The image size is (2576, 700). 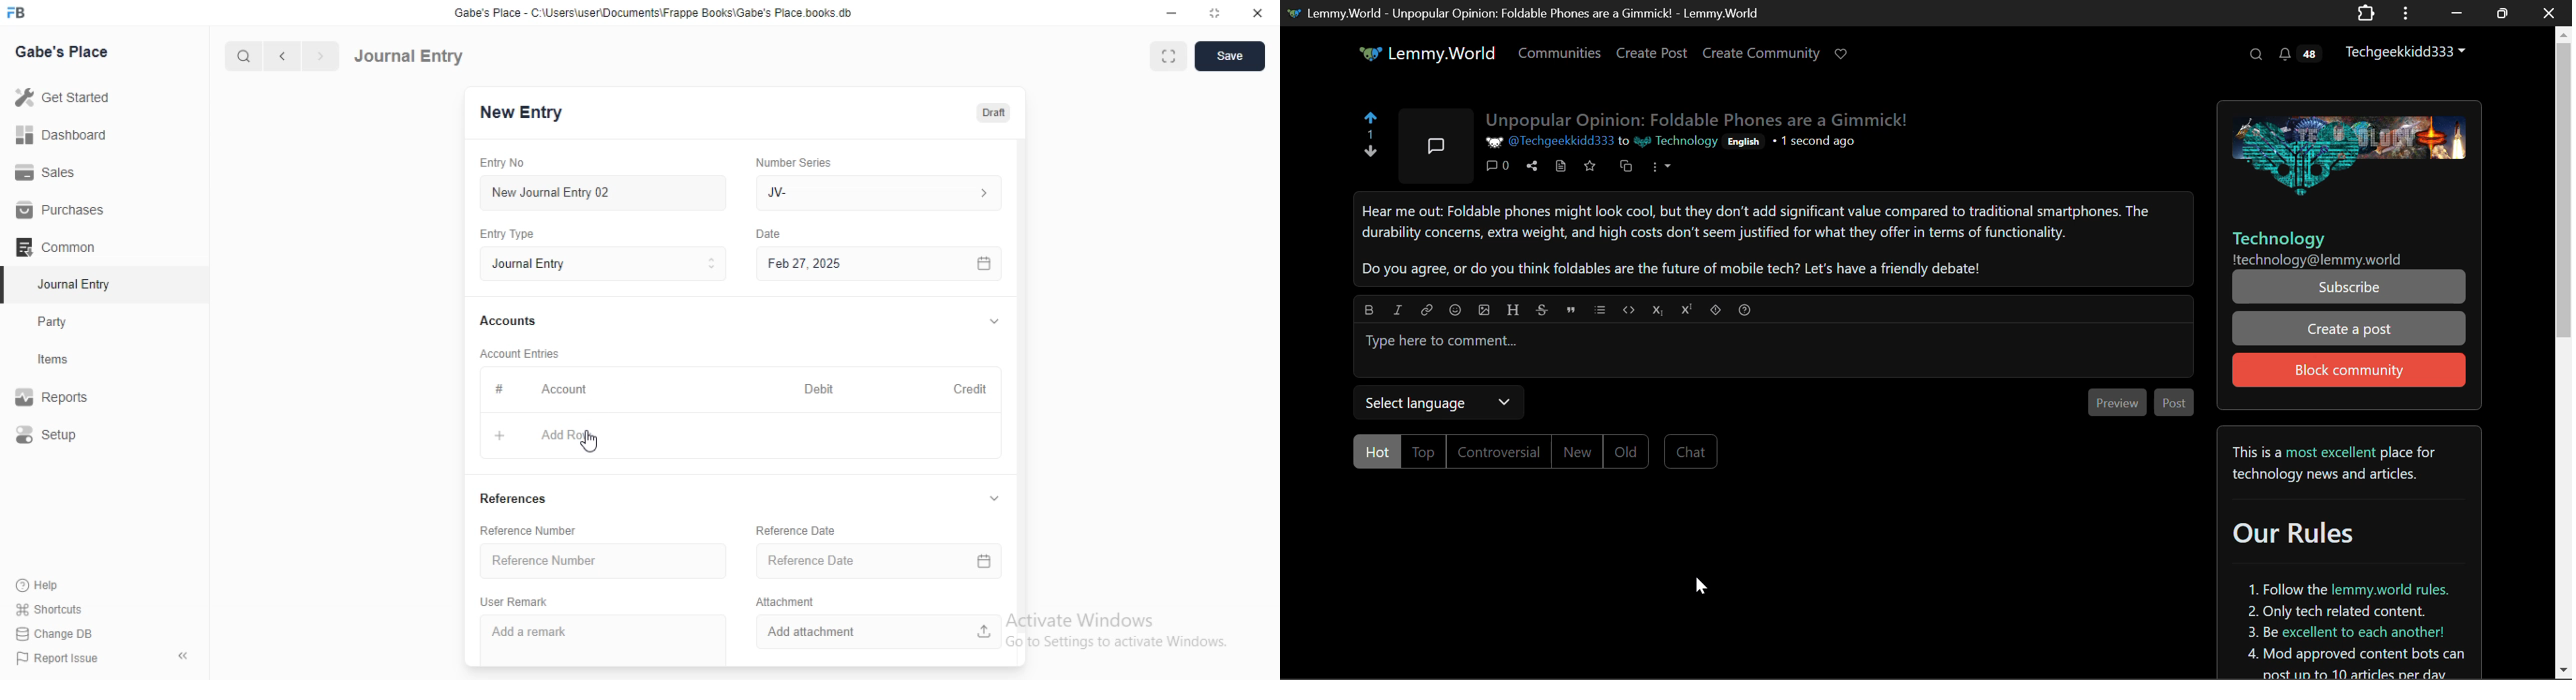 I want to click on ‘Reference Number, so click(x=607, y=561).